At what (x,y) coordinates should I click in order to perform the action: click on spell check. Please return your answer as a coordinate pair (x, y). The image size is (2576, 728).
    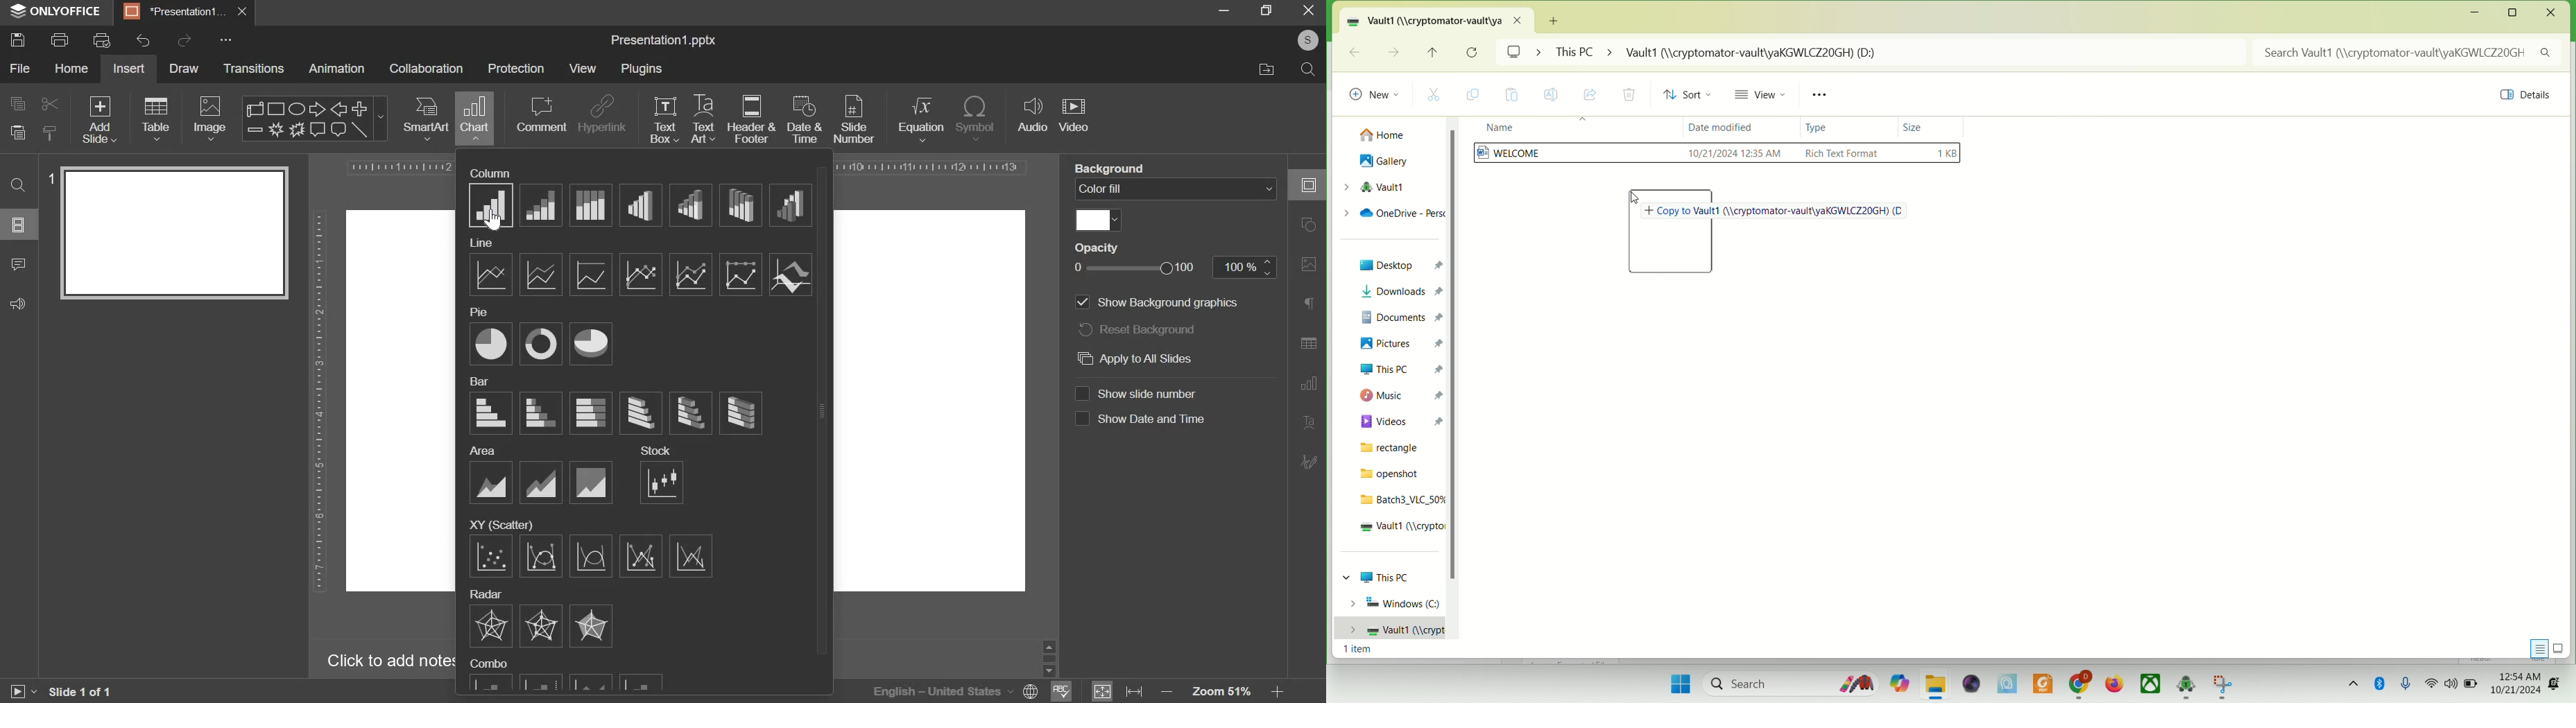
    Looking at the image, I should click on (1063, 691).